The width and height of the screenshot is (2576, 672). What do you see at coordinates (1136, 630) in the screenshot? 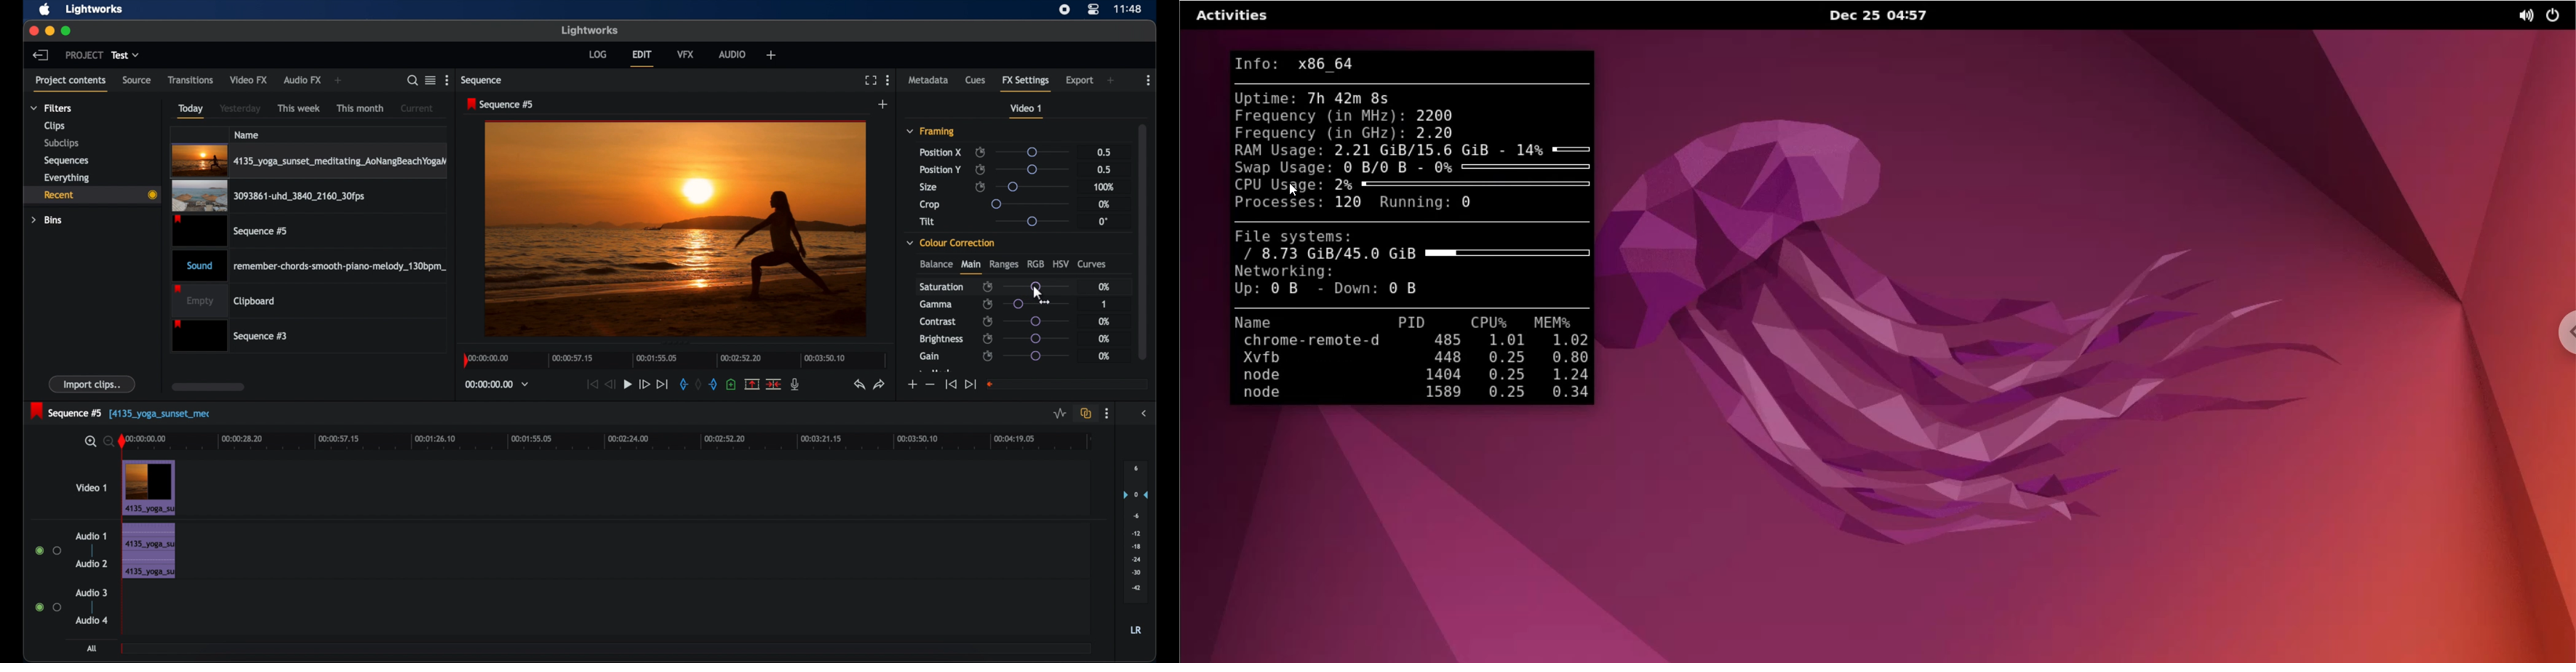
I see `LR` at bounding box center [1136, 630].